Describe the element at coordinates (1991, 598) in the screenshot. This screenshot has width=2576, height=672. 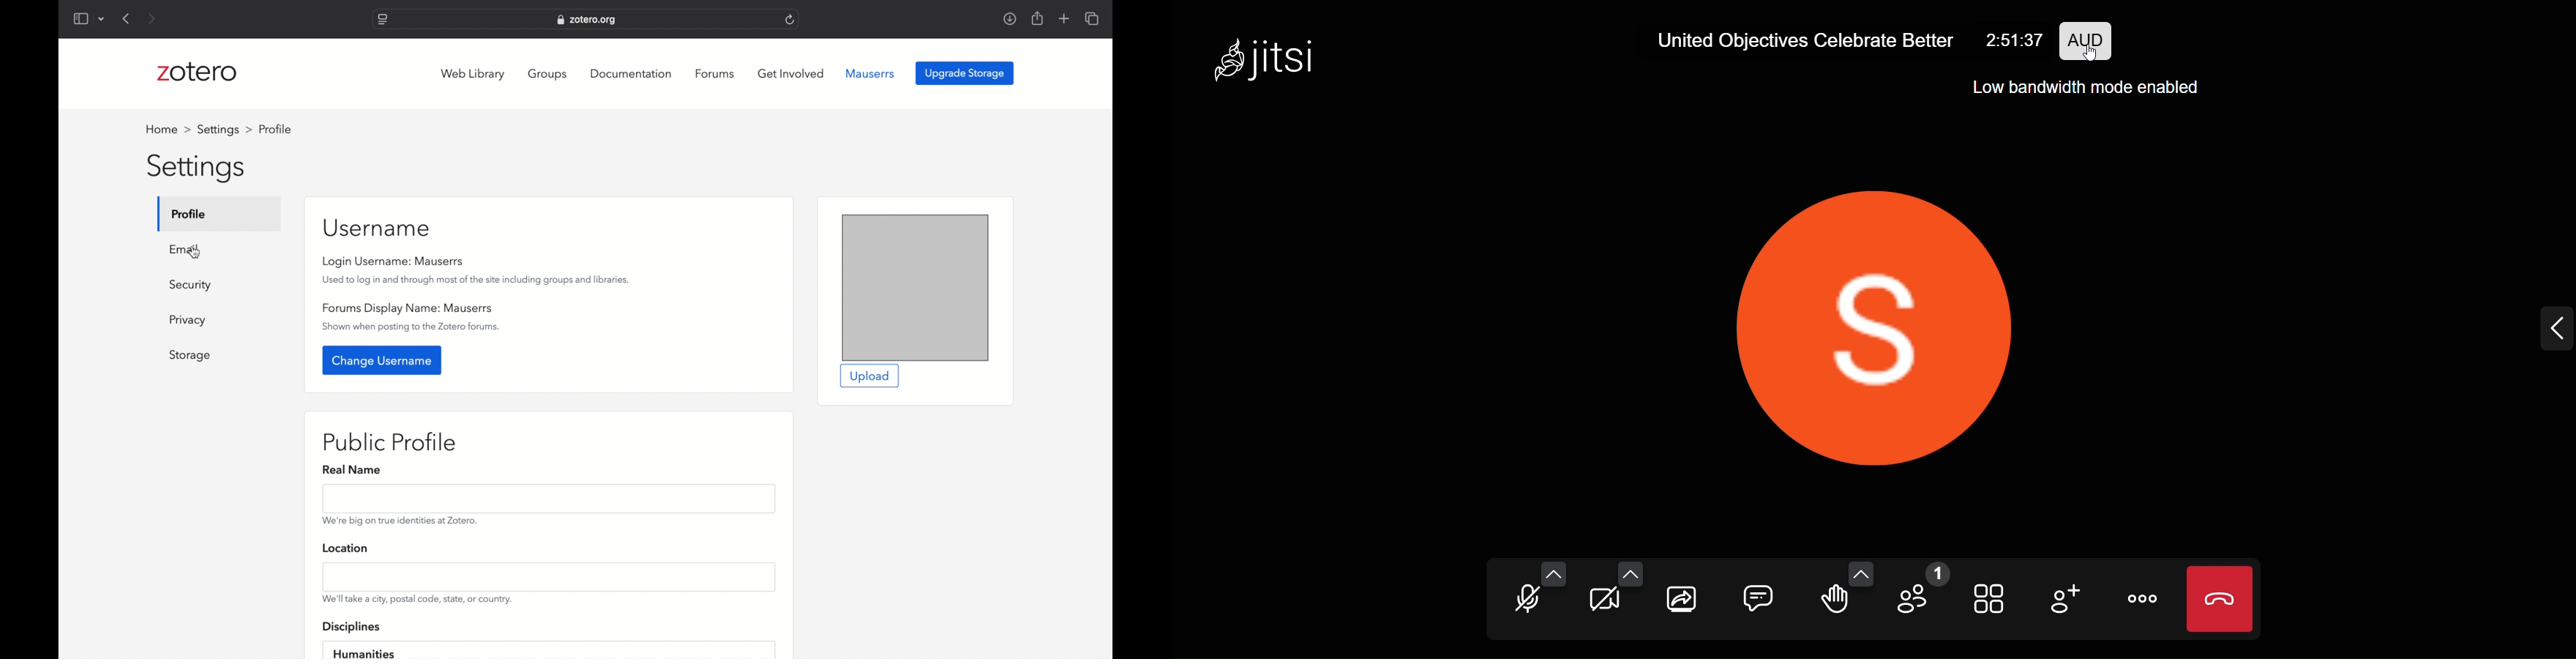
I see `tile view` at that location.